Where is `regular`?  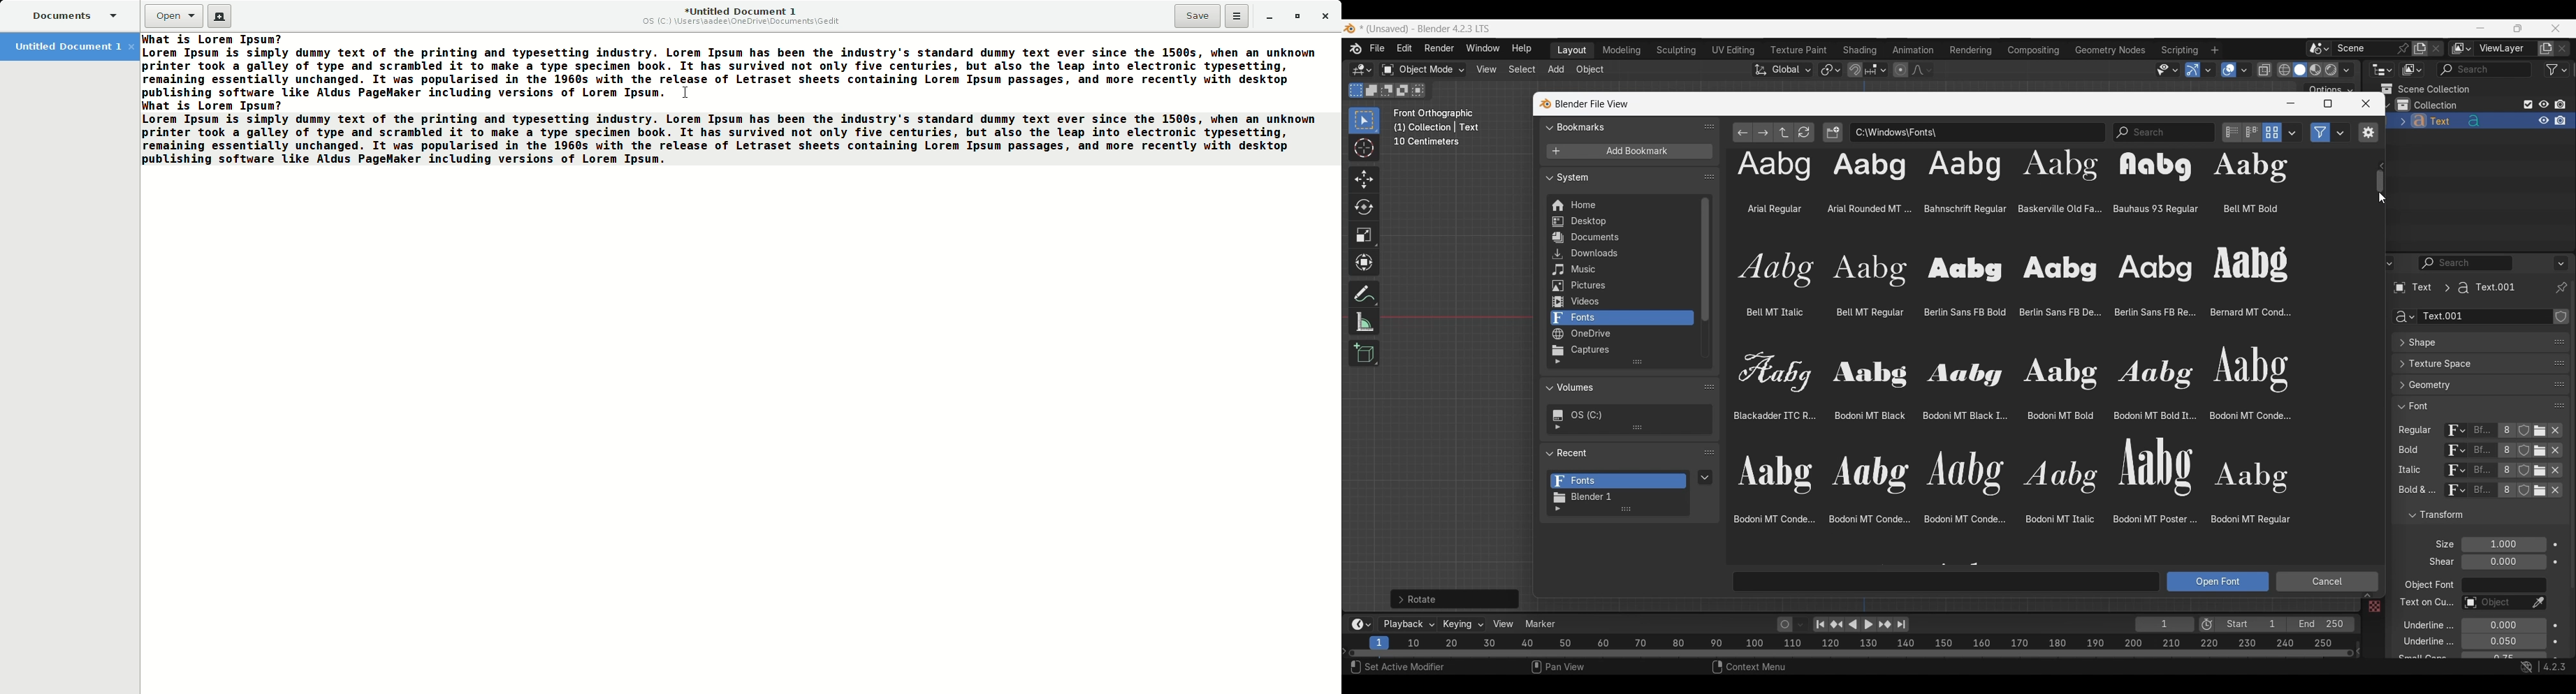
regular is located at coordinates (2418, 431).